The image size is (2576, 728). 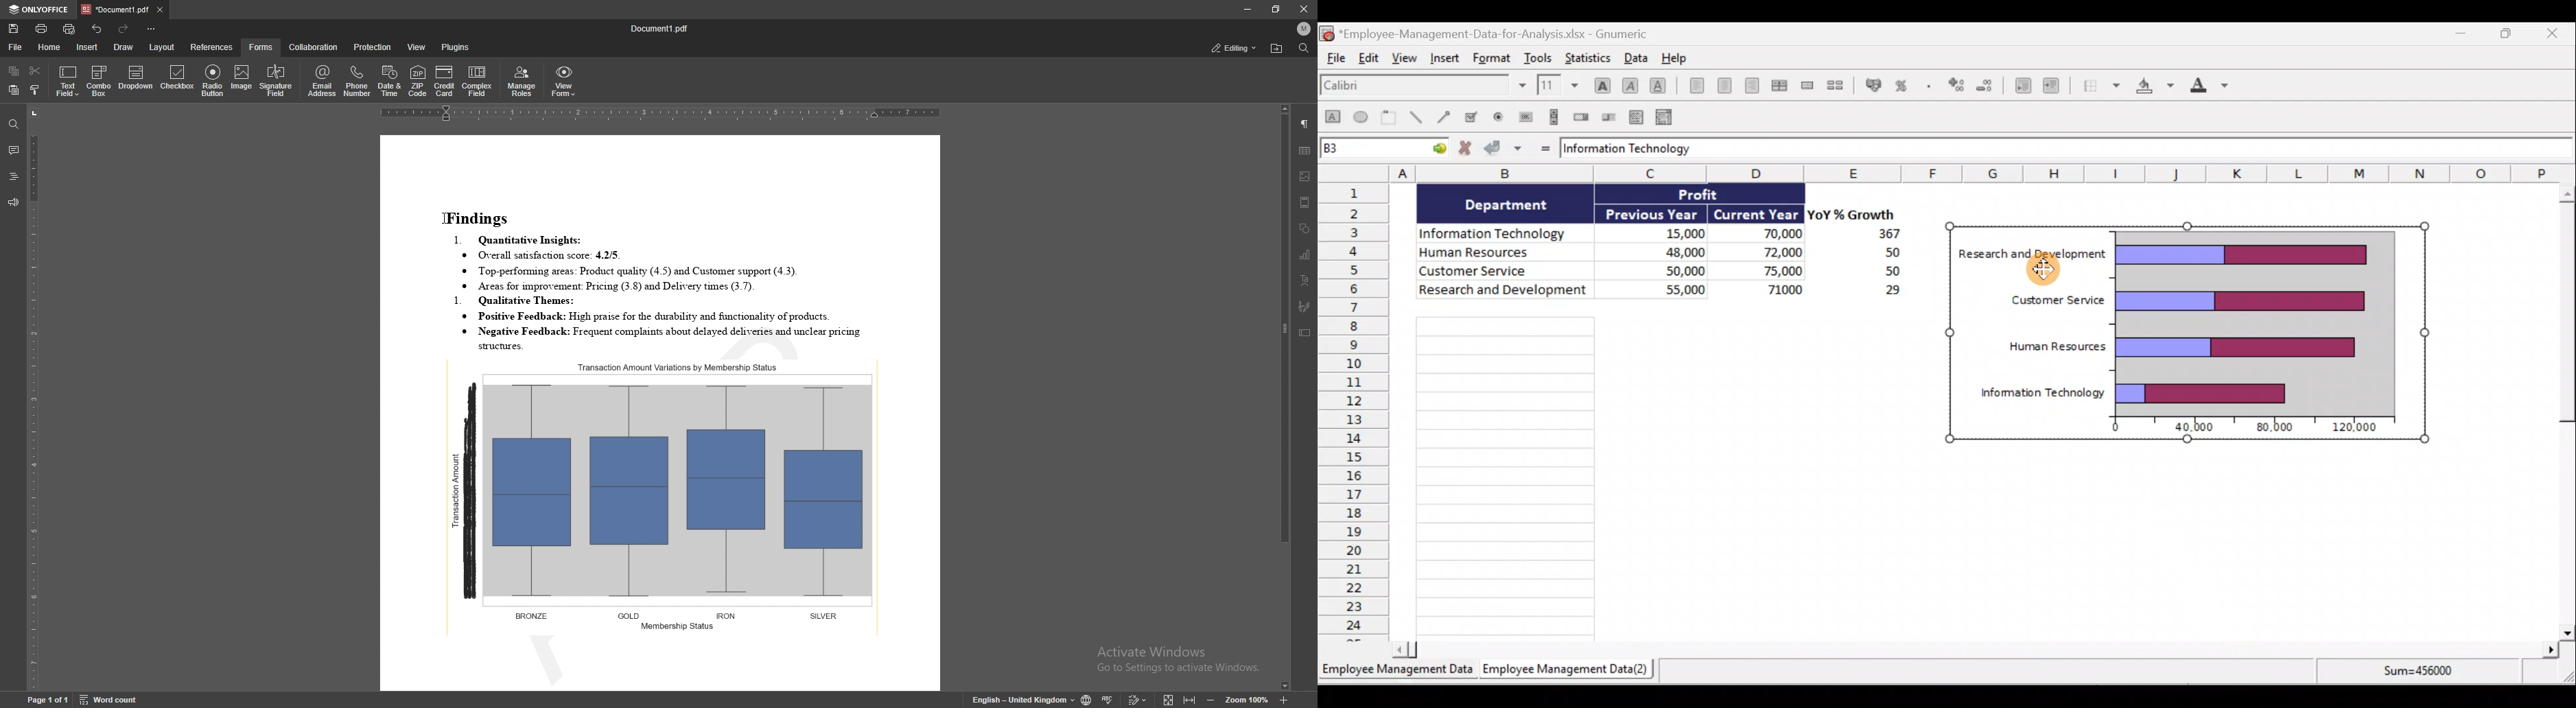 I want to click on Merge a range of cells, so click(x=1810, y=85).